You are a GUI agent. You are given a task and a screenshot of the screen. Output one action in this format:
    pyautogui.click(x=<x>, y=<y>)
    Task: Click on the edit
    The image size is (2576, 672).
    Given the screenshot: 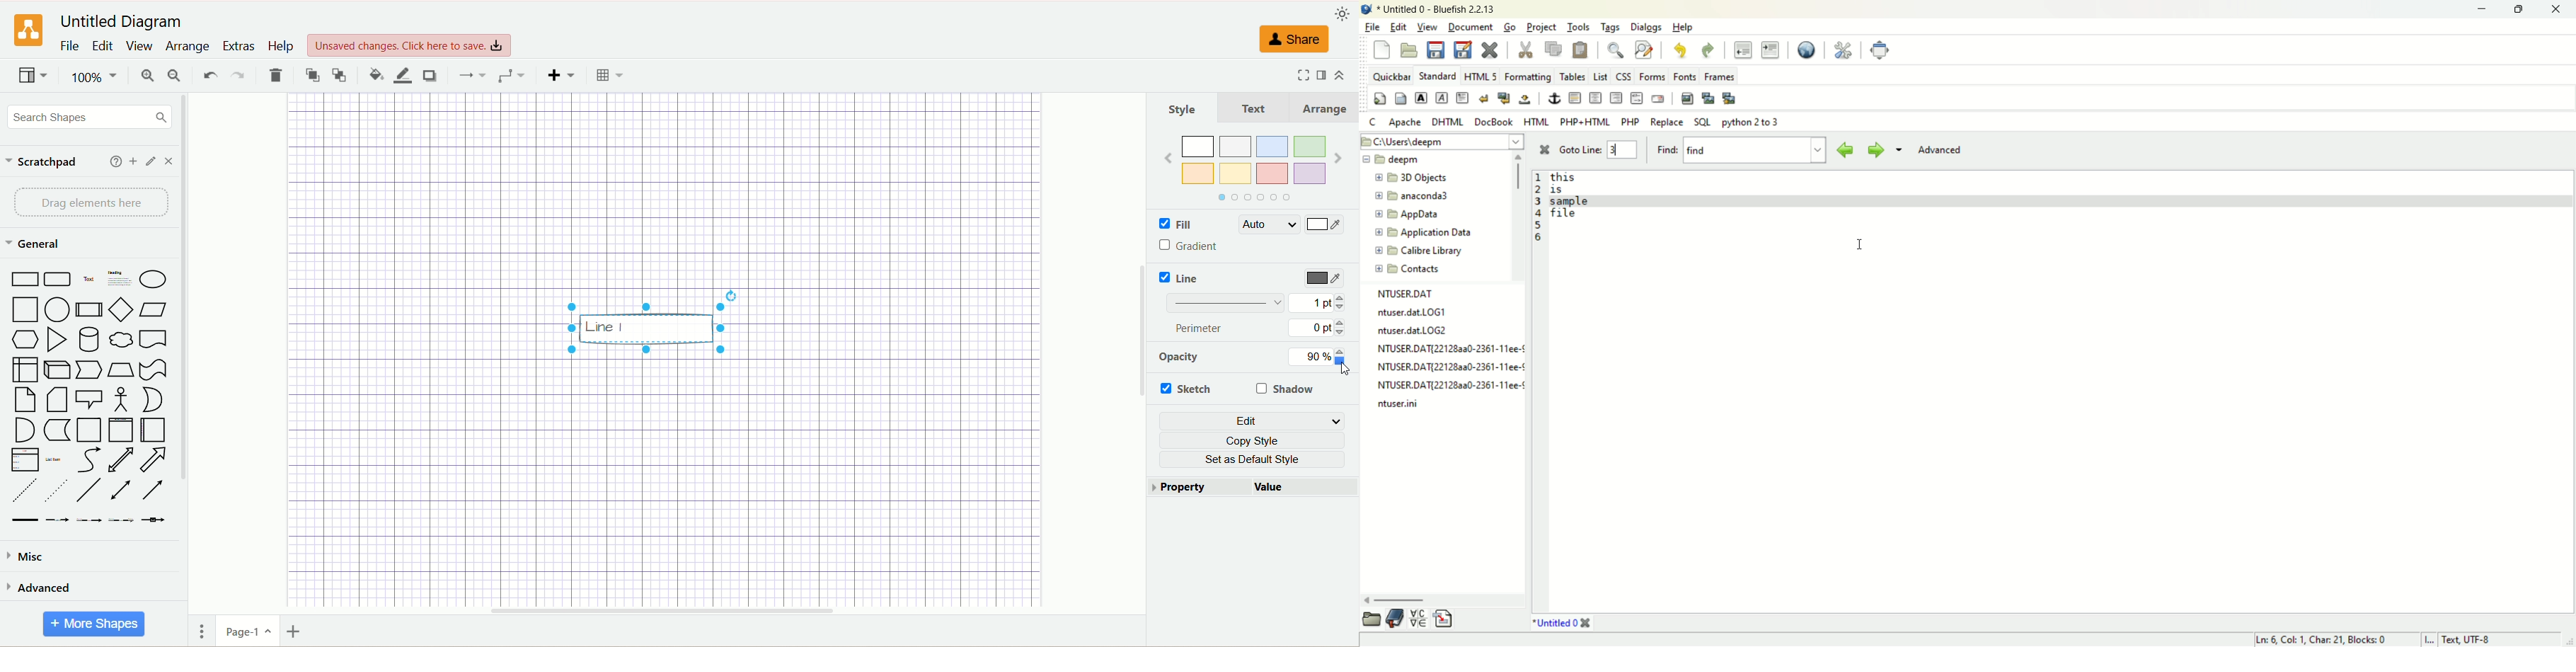 What is the action you would take?
    pyautogui.click(x=101, y=46)
    